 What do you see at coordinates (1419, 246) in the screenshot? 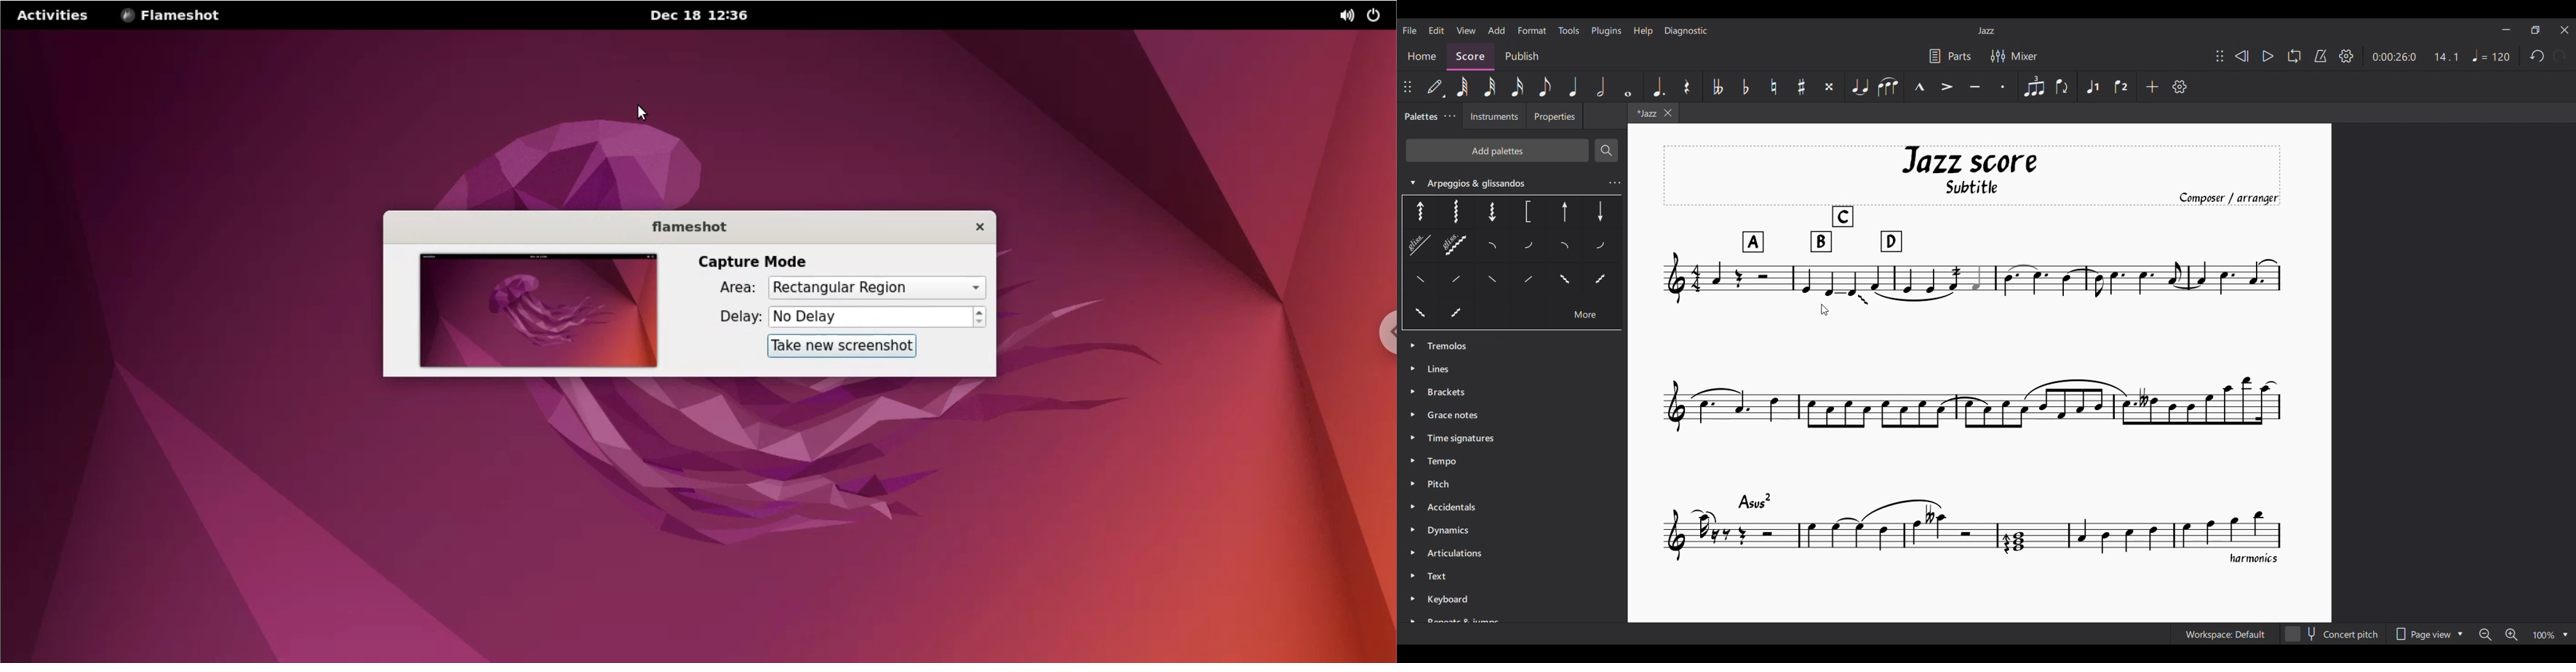
I see `Current selection highlighted` at bounding box center [1419, 246].